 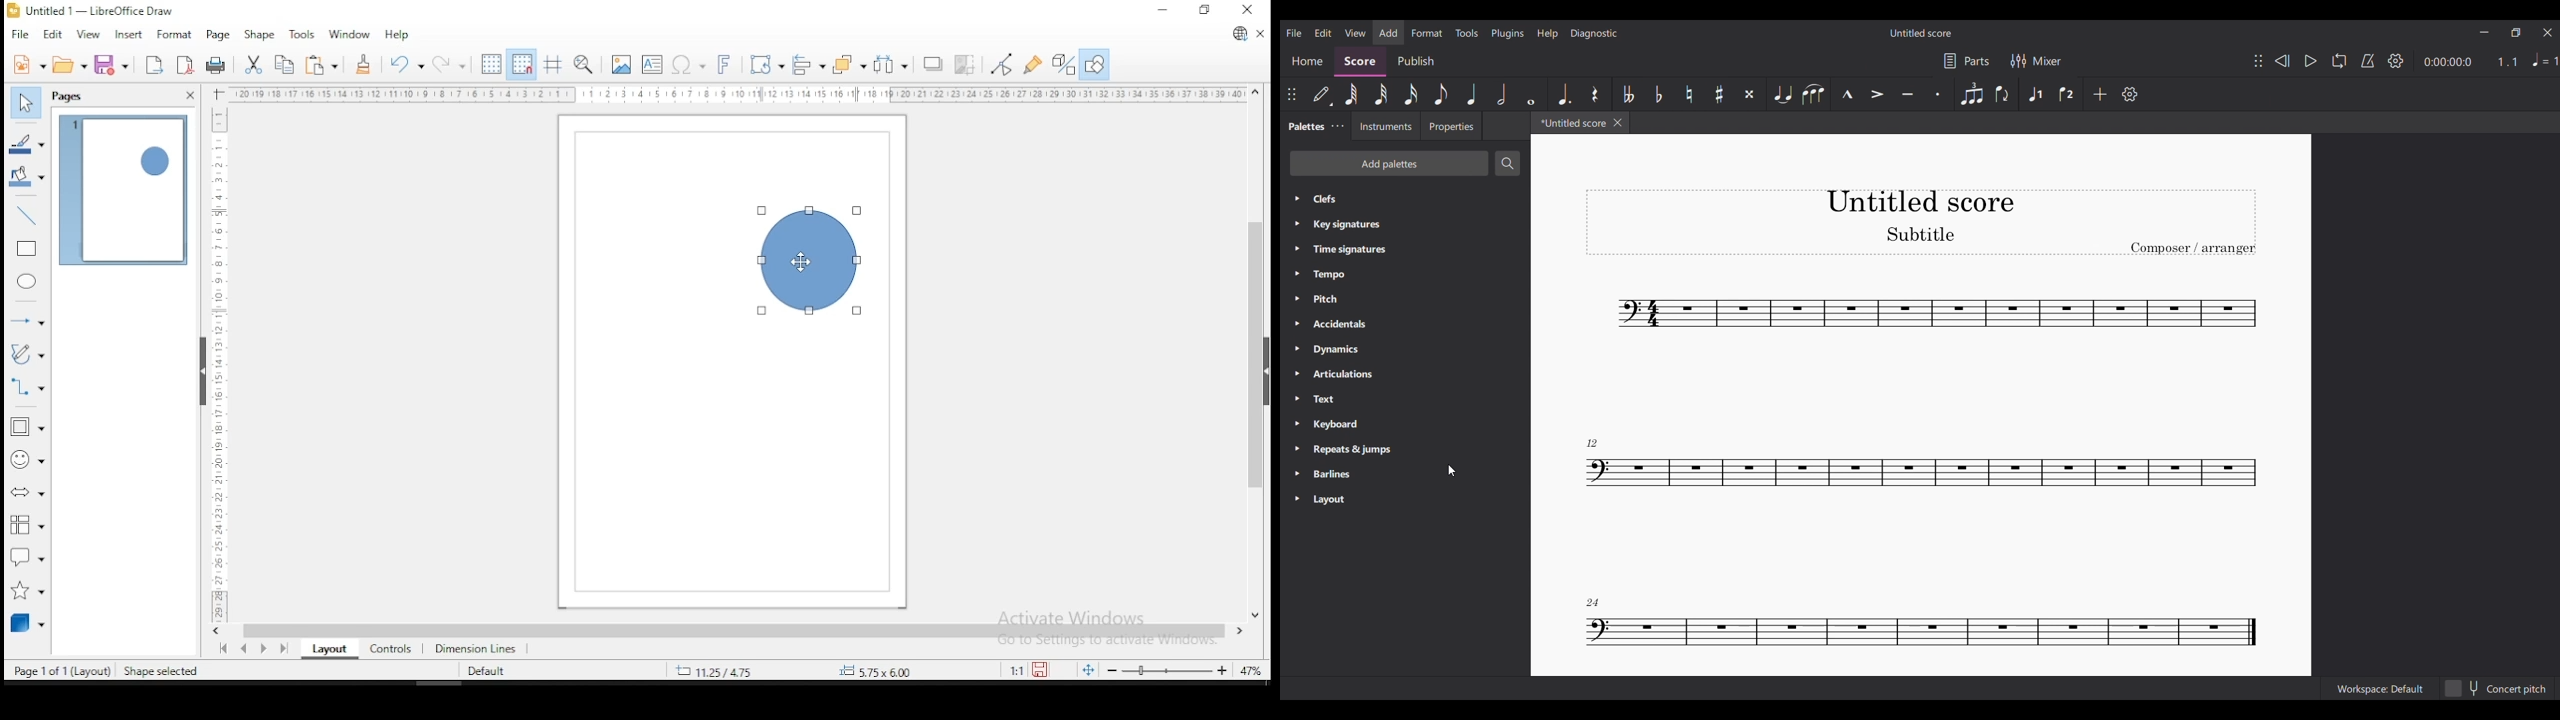 What do you see at coordinates (1363, 227) in the screenshot?
I see `Key signatures` at bounding box center [1363, 227].